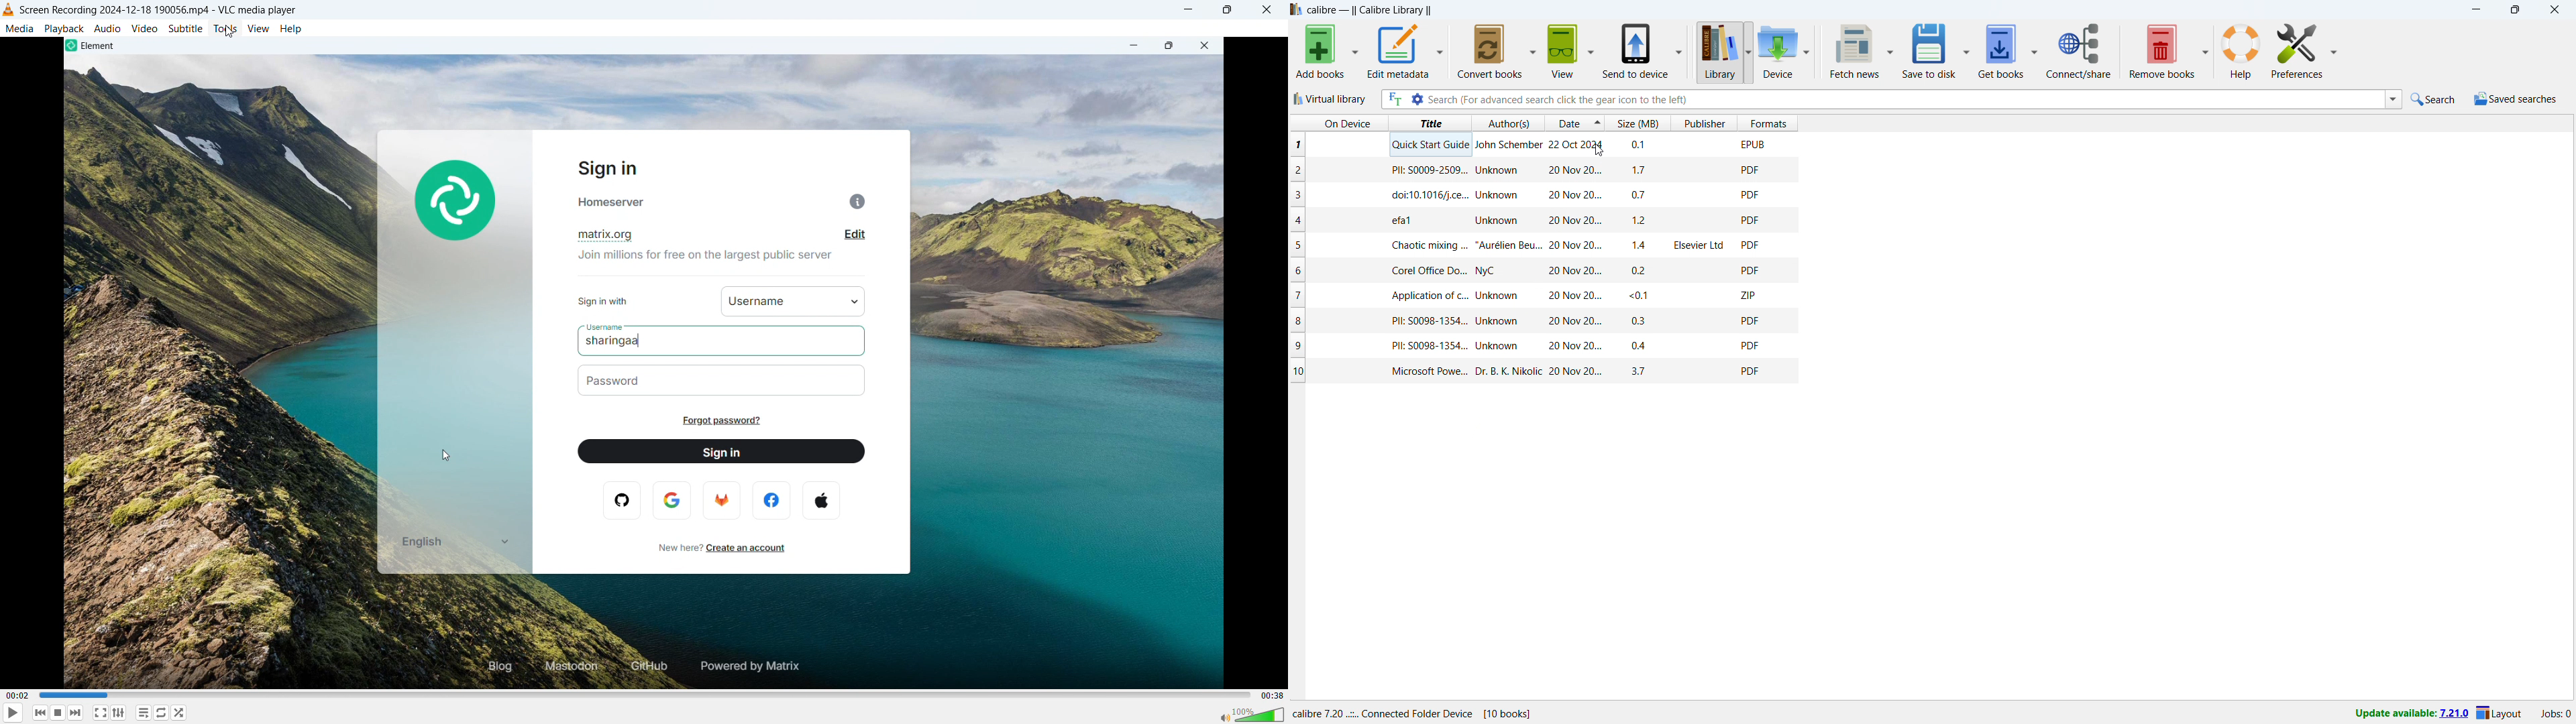 This screenshot has width=2576, height=728. I want to click on library , so click(1719, 51).